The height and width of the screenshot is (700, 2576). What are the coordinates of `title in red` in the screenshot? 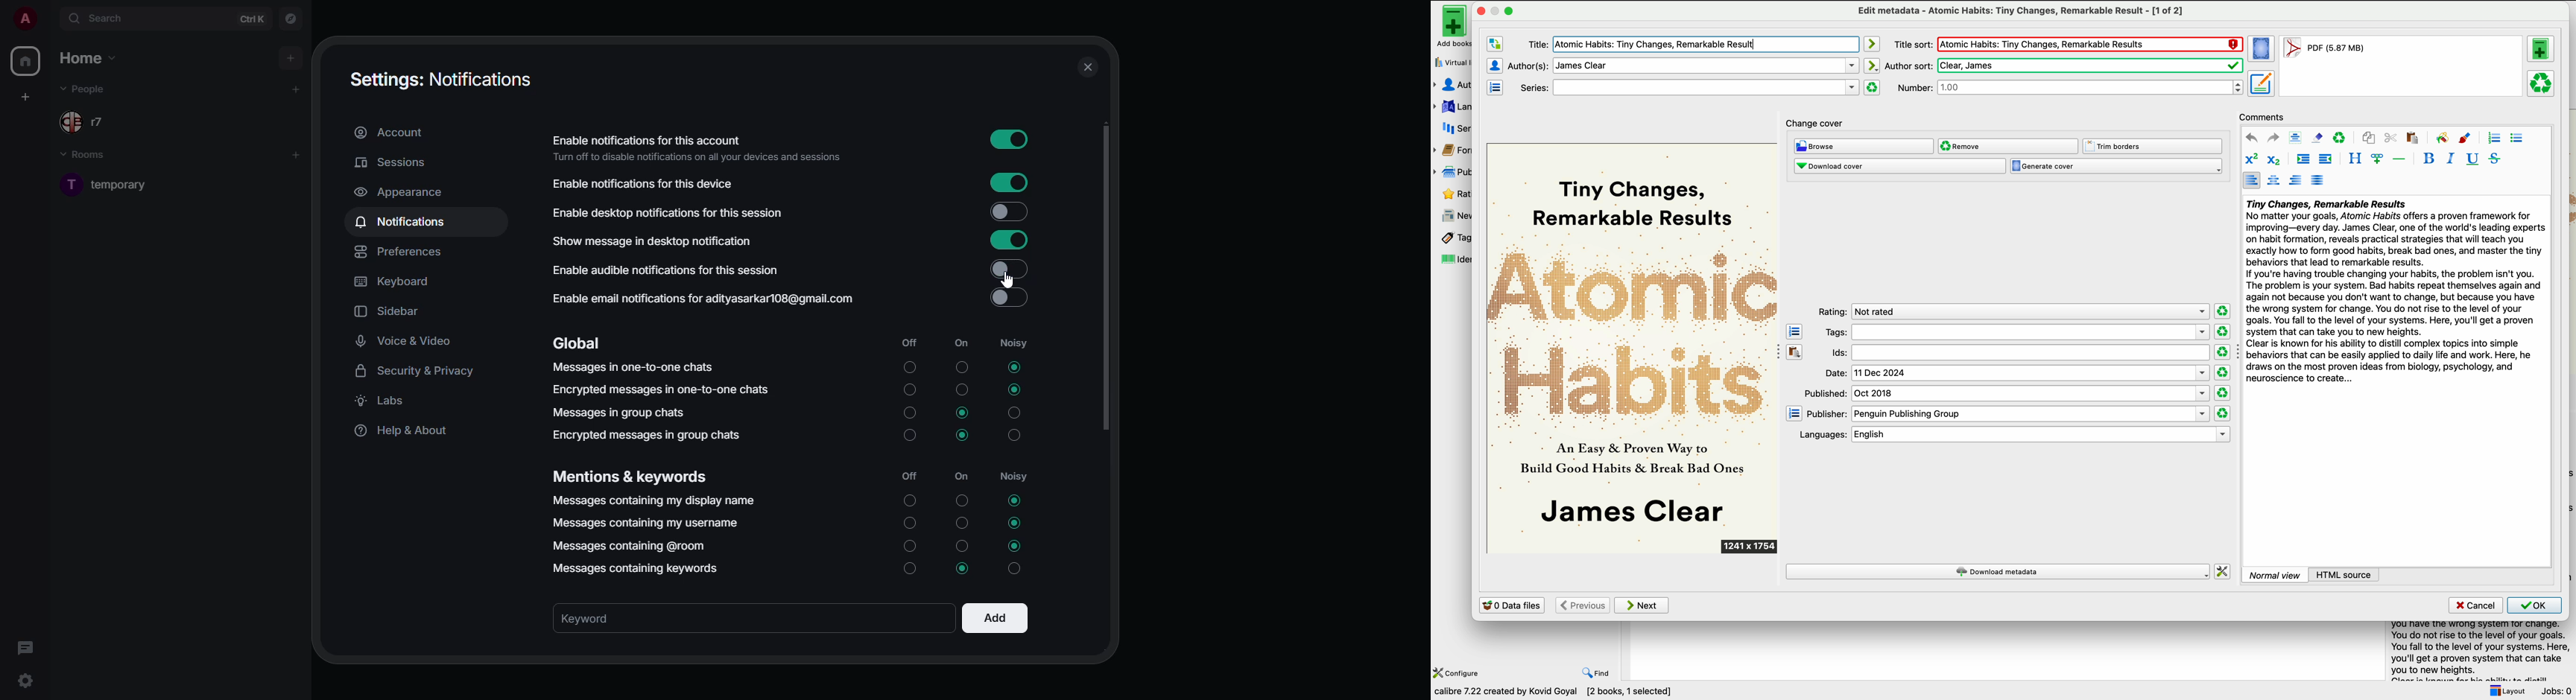 It's located at (2090, 45).